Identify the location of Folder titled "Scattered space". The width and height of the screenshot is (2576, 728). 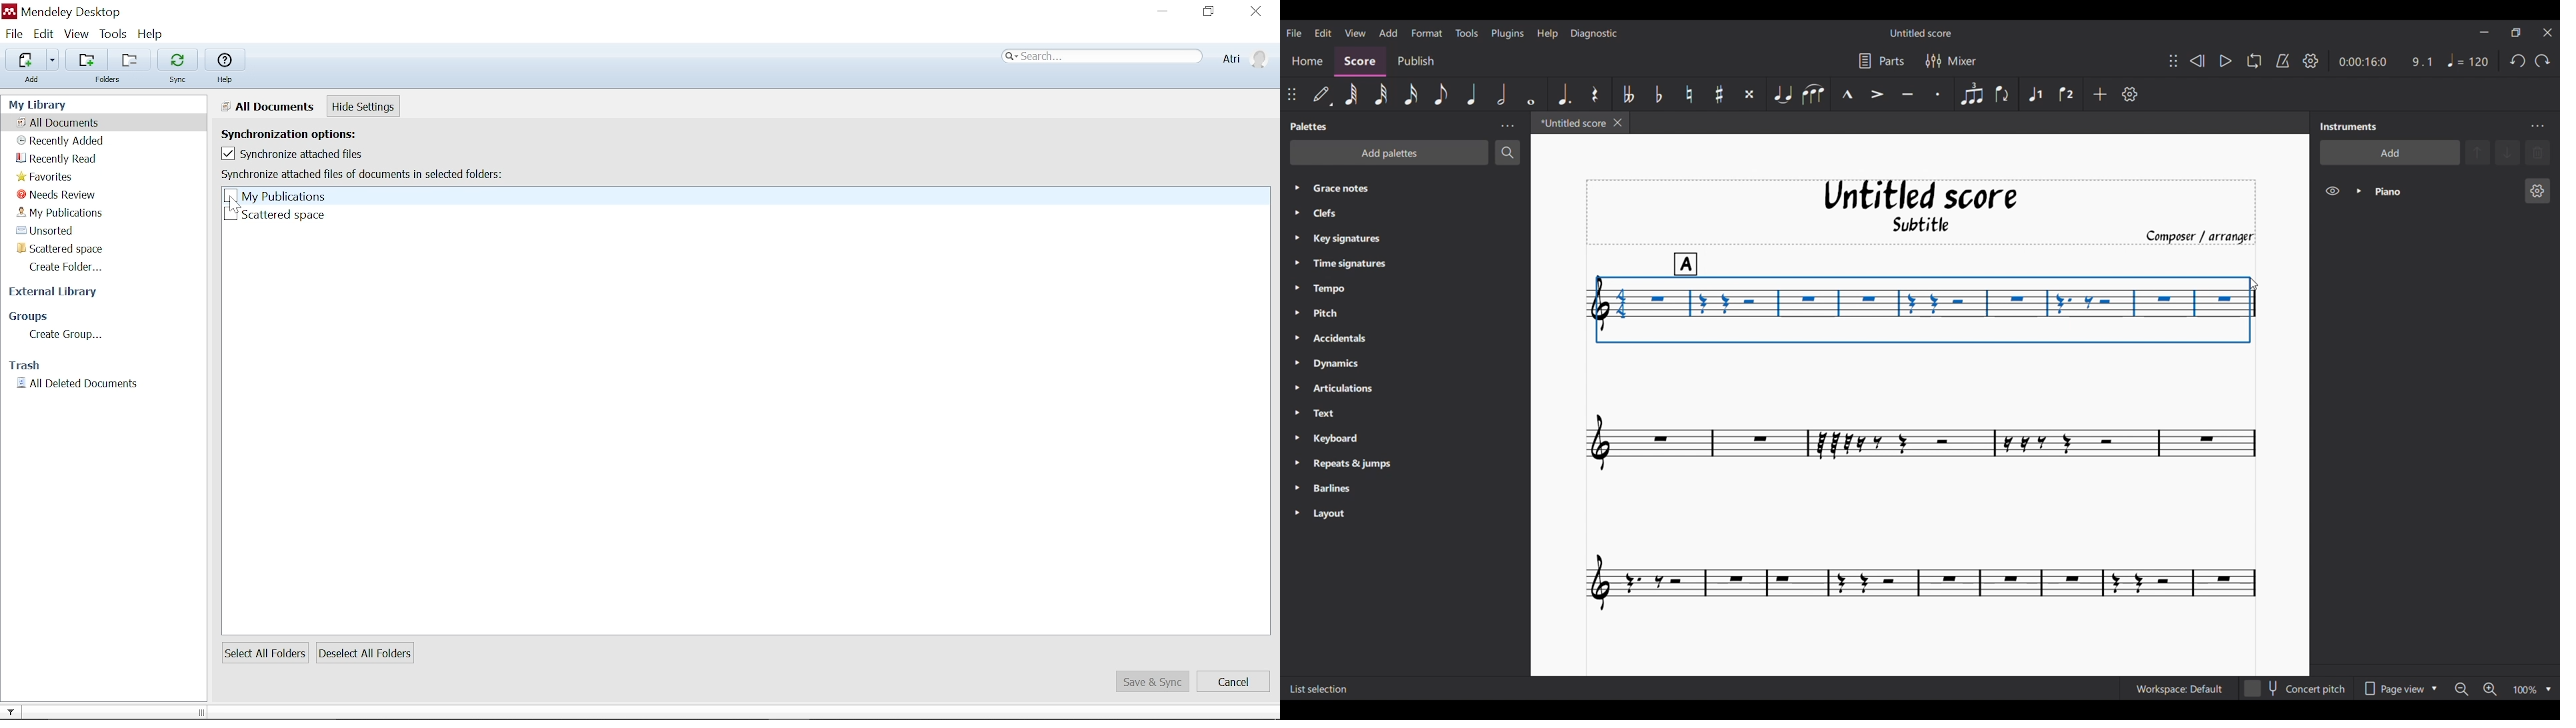
(71, 250).